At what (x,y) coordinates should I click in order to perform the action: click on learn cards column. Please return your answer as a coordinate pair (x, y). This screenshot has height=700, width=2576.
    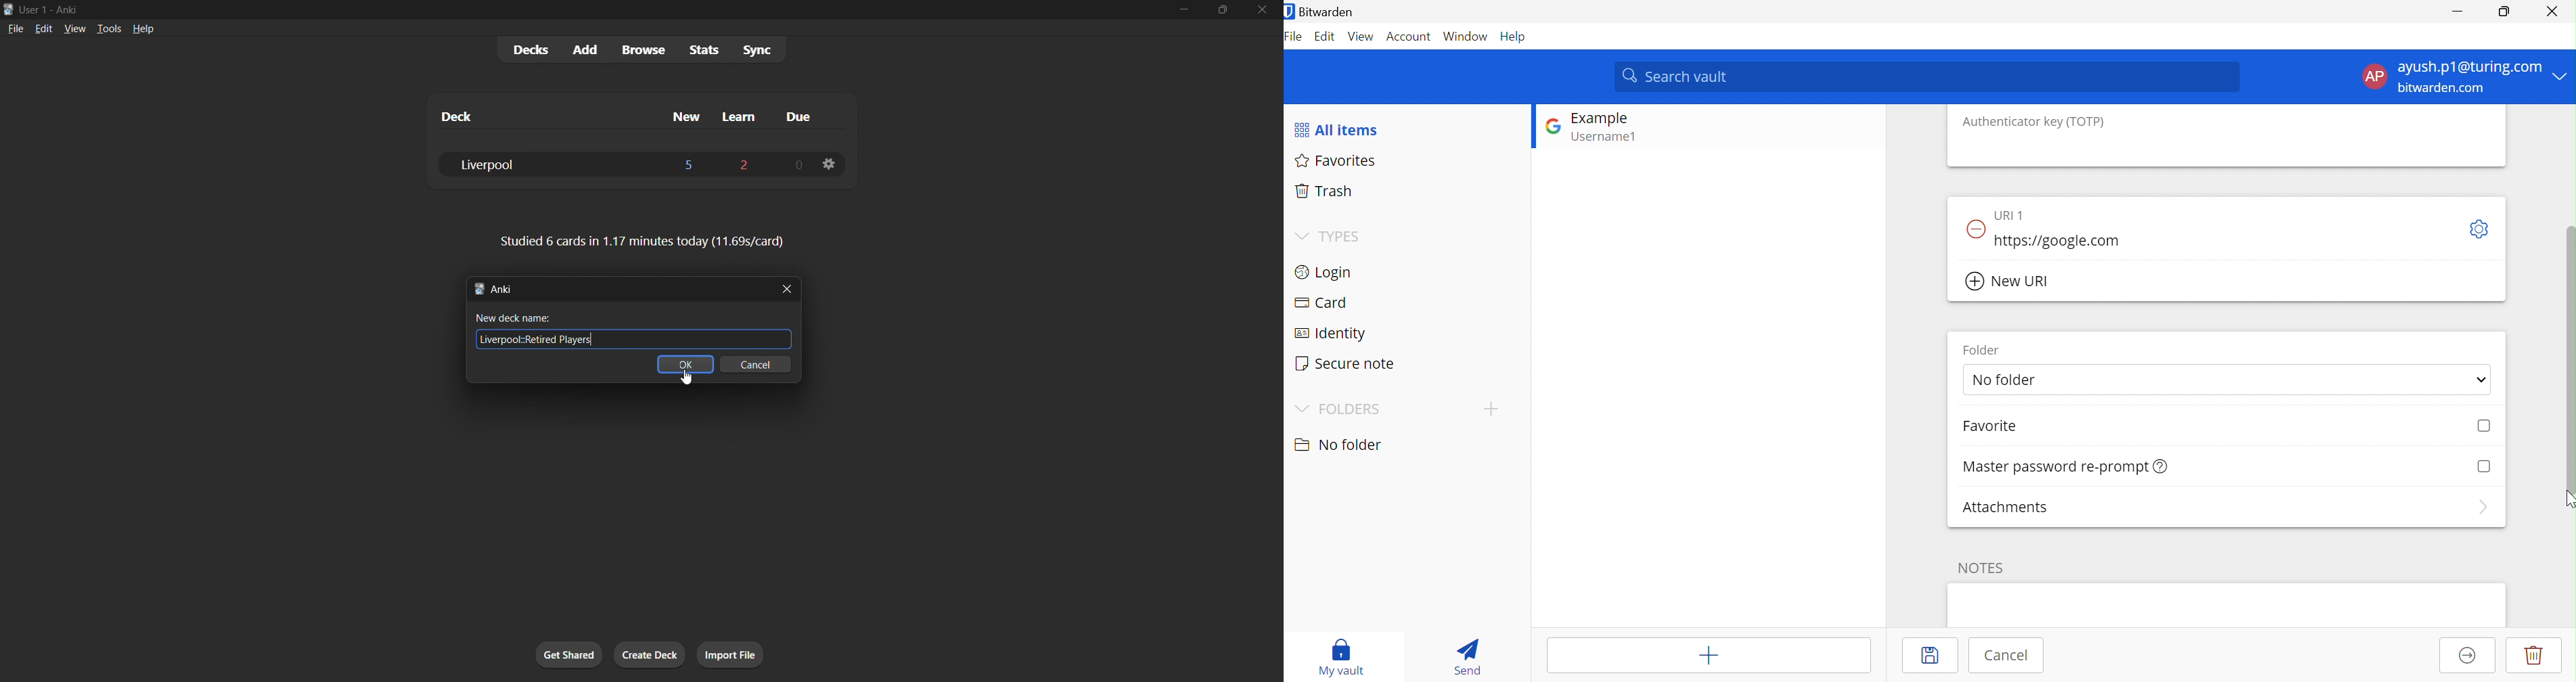
    Looking at the image, I should click on (748, 118).